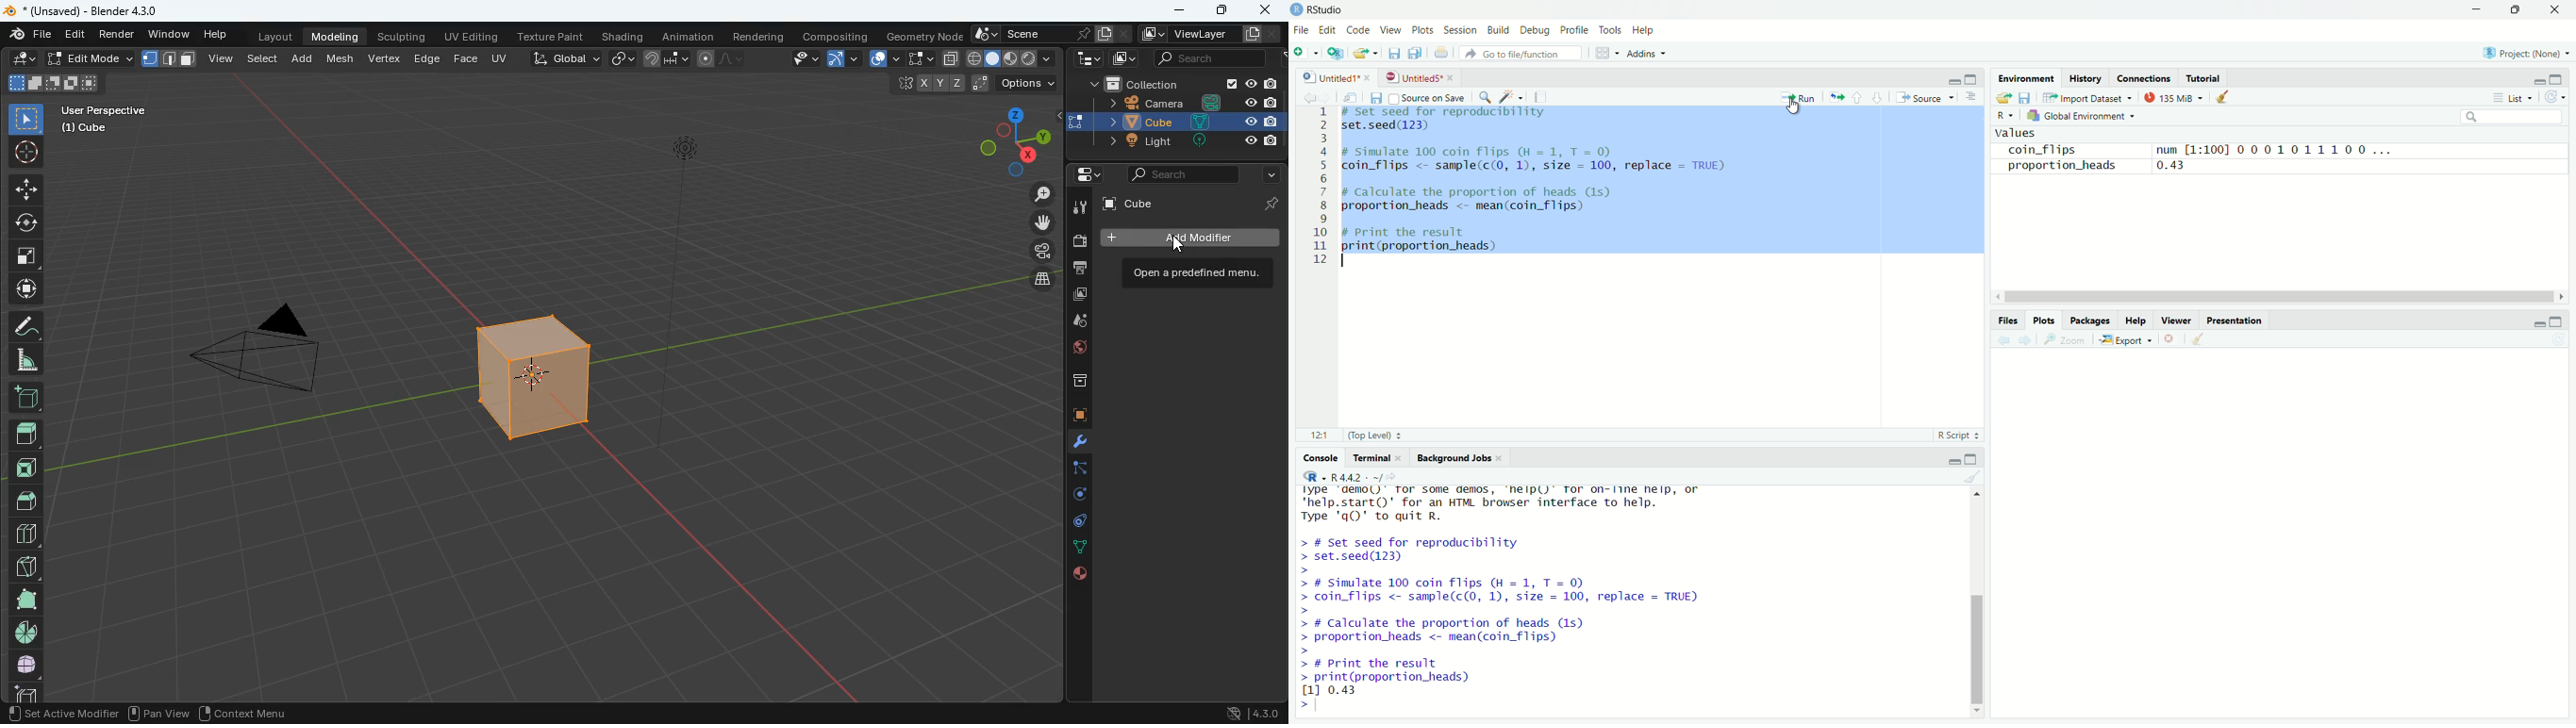  Describe the element at coordinates (1521, 53) in the screenshot. I see `go to file/function` at that location.